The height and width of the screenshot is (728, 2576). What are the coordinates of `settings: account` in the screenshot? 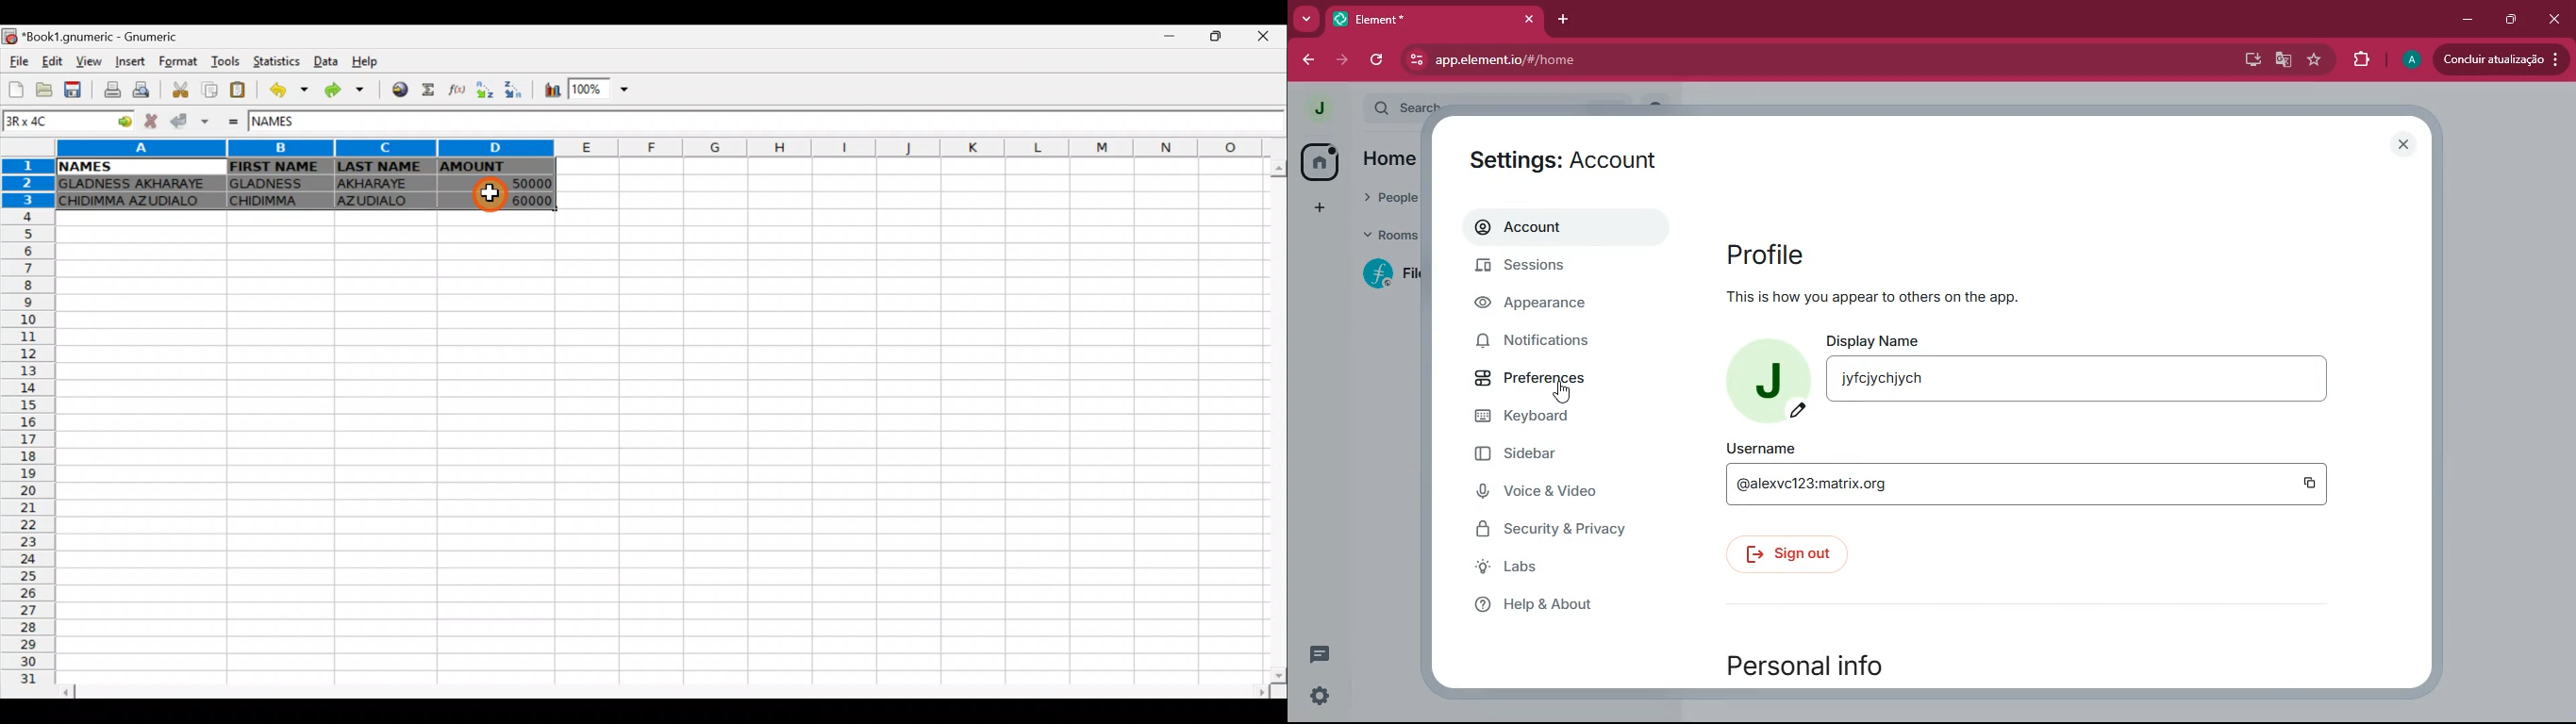 It's located at (1564, 161).